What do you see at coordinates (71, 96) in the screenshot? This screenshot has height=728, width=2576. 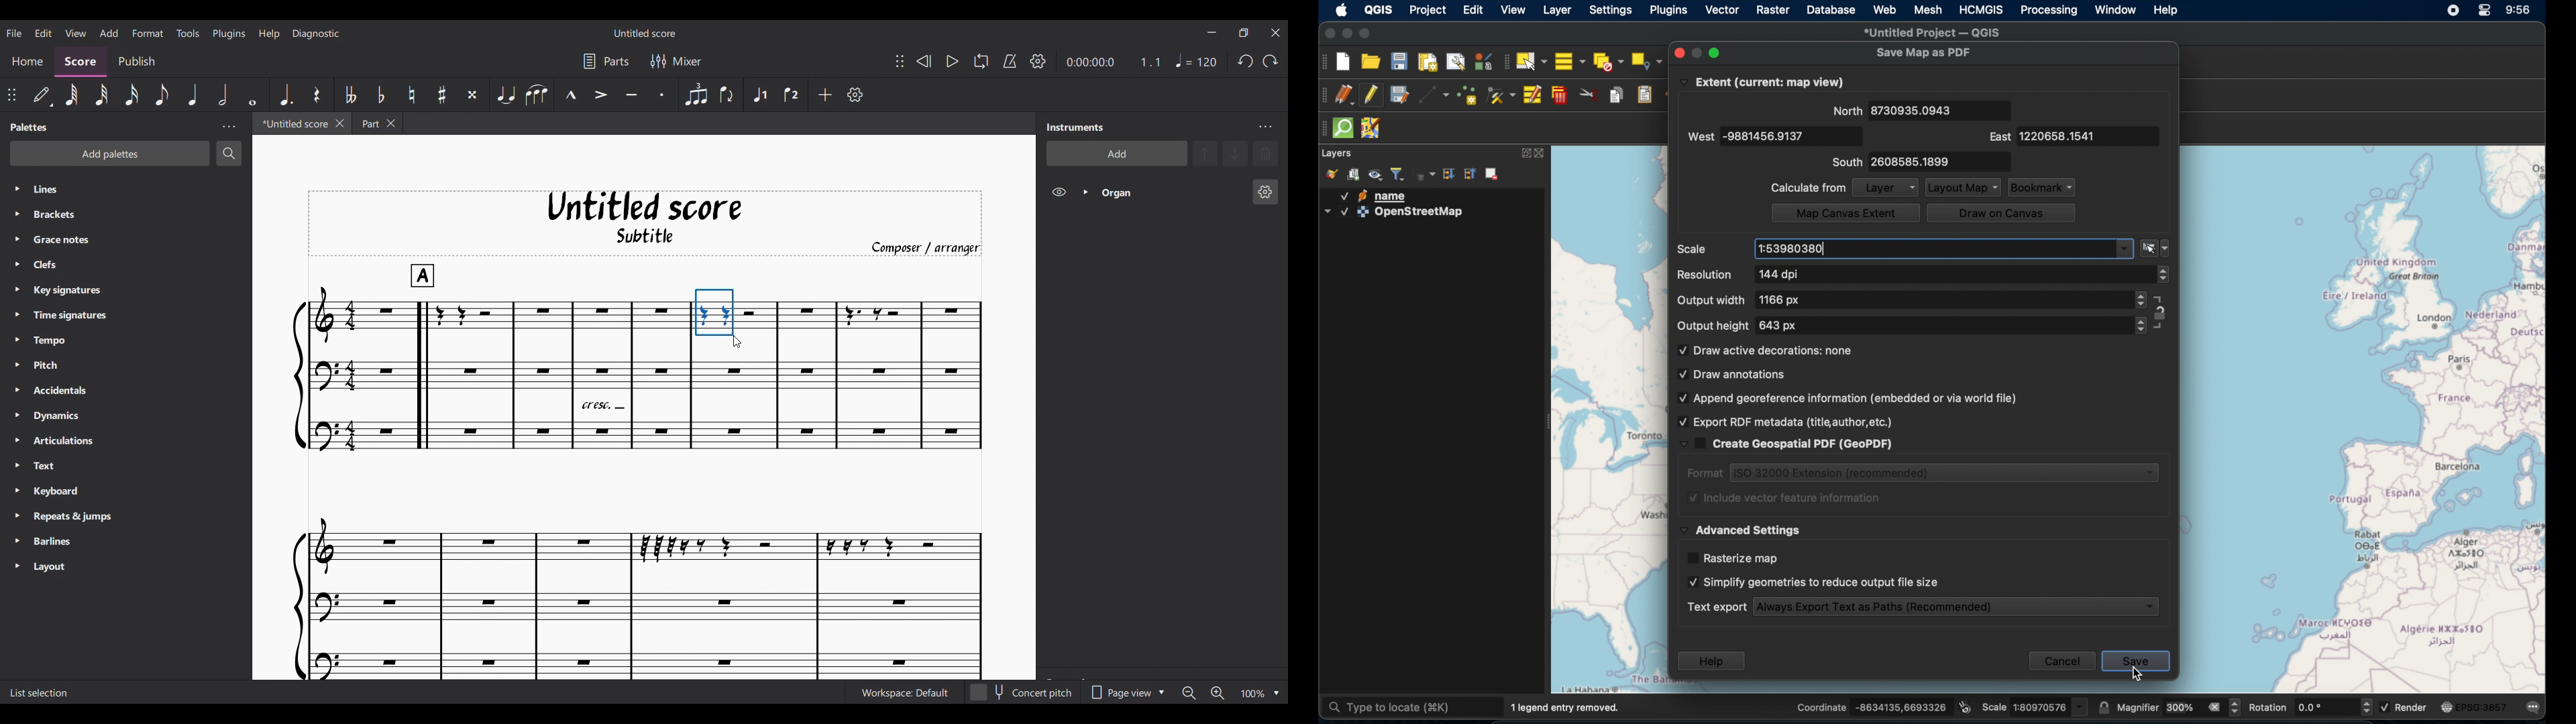 I see `64th note` at bounding box center [71, 96].